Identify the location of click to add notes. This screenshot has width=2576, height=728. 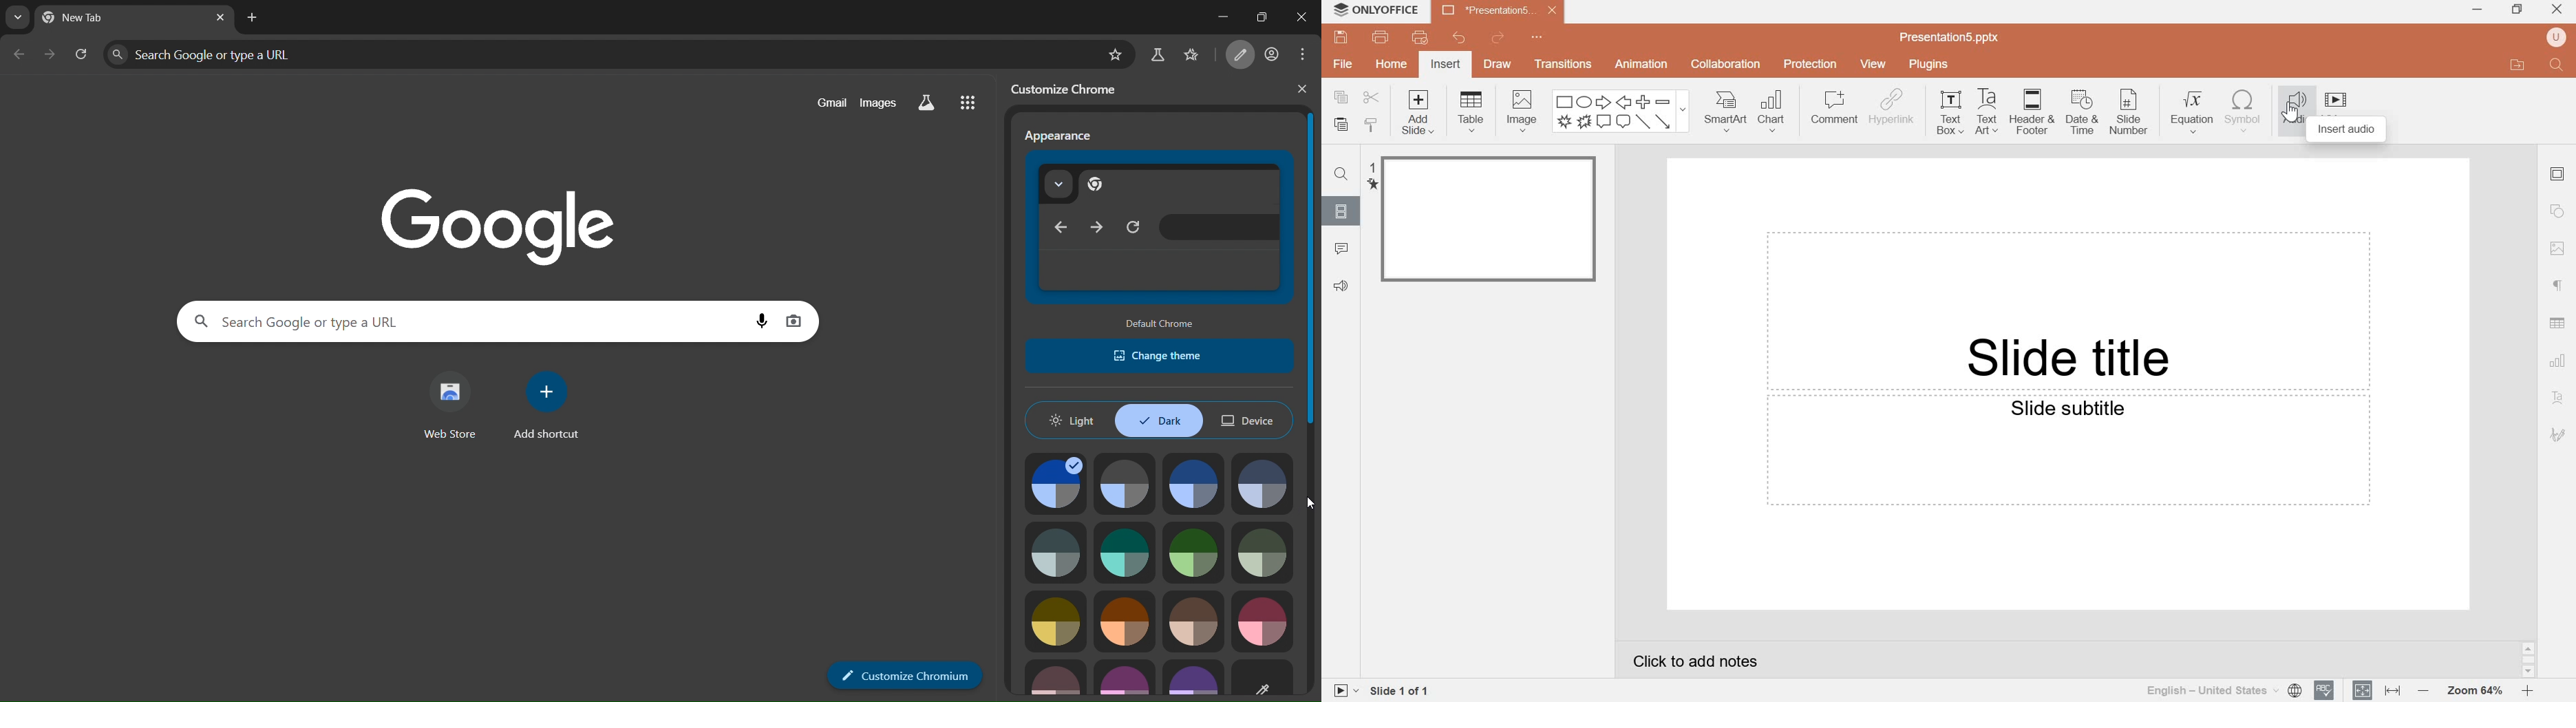
(1697, 661).